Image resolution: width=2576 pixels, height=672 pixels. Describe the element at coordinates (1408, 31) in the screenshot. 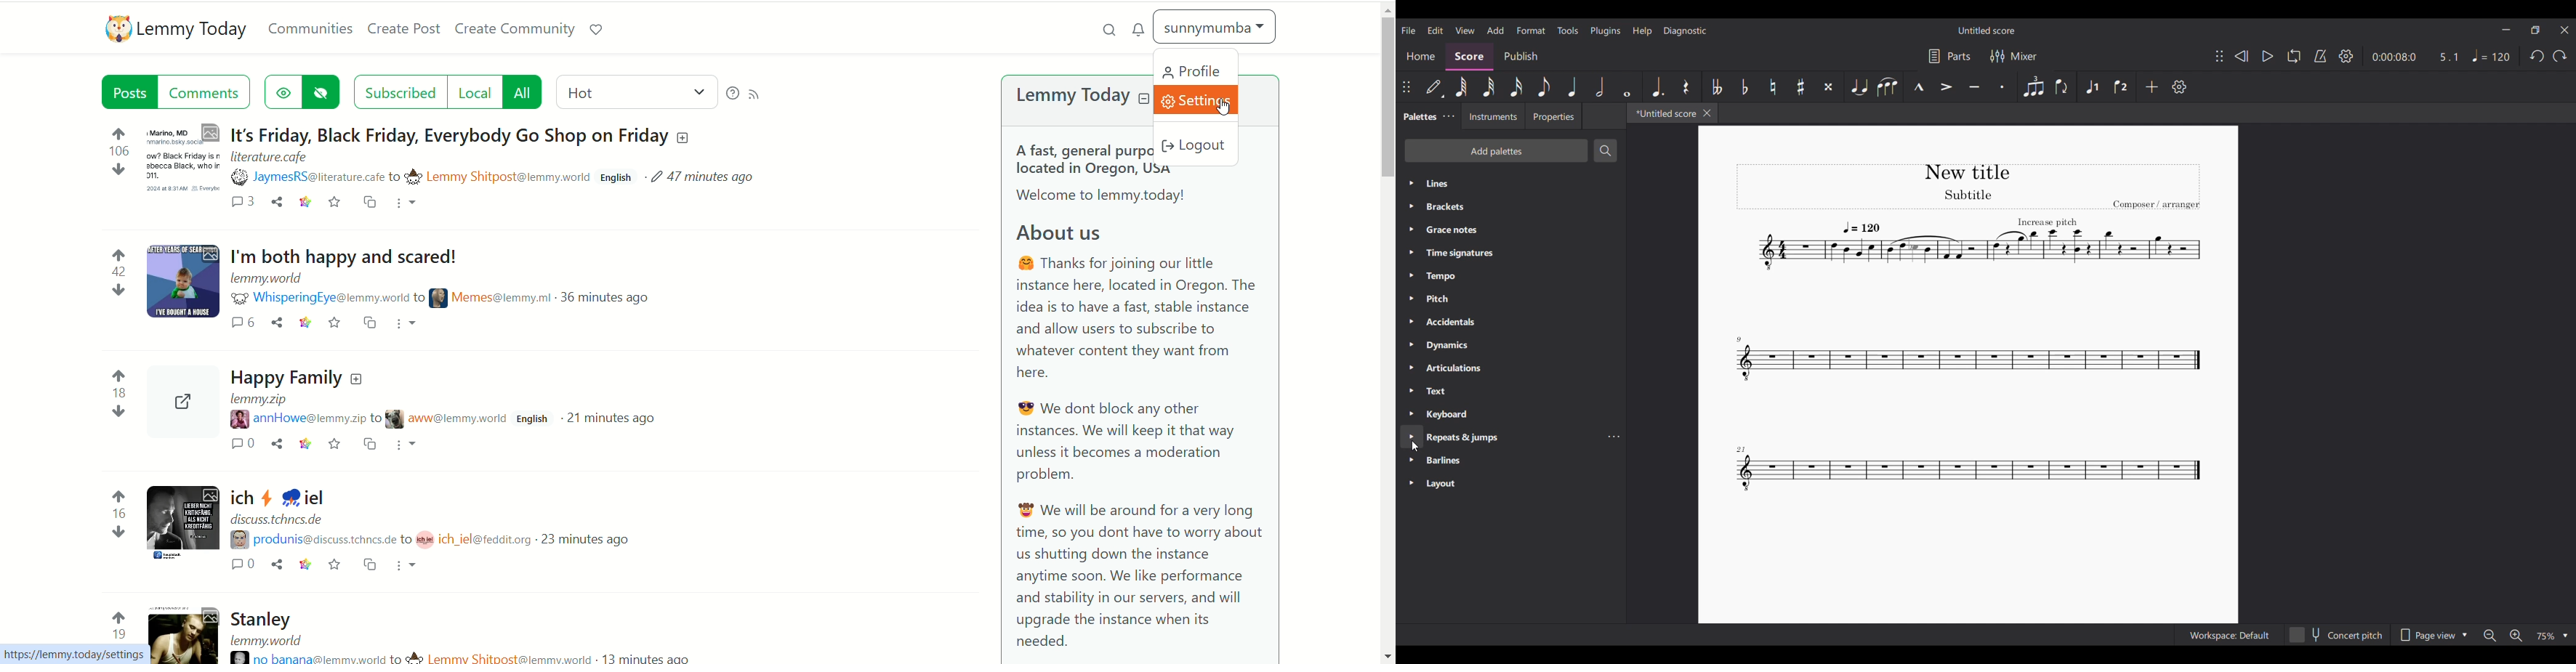

I see `File menu` at that location.